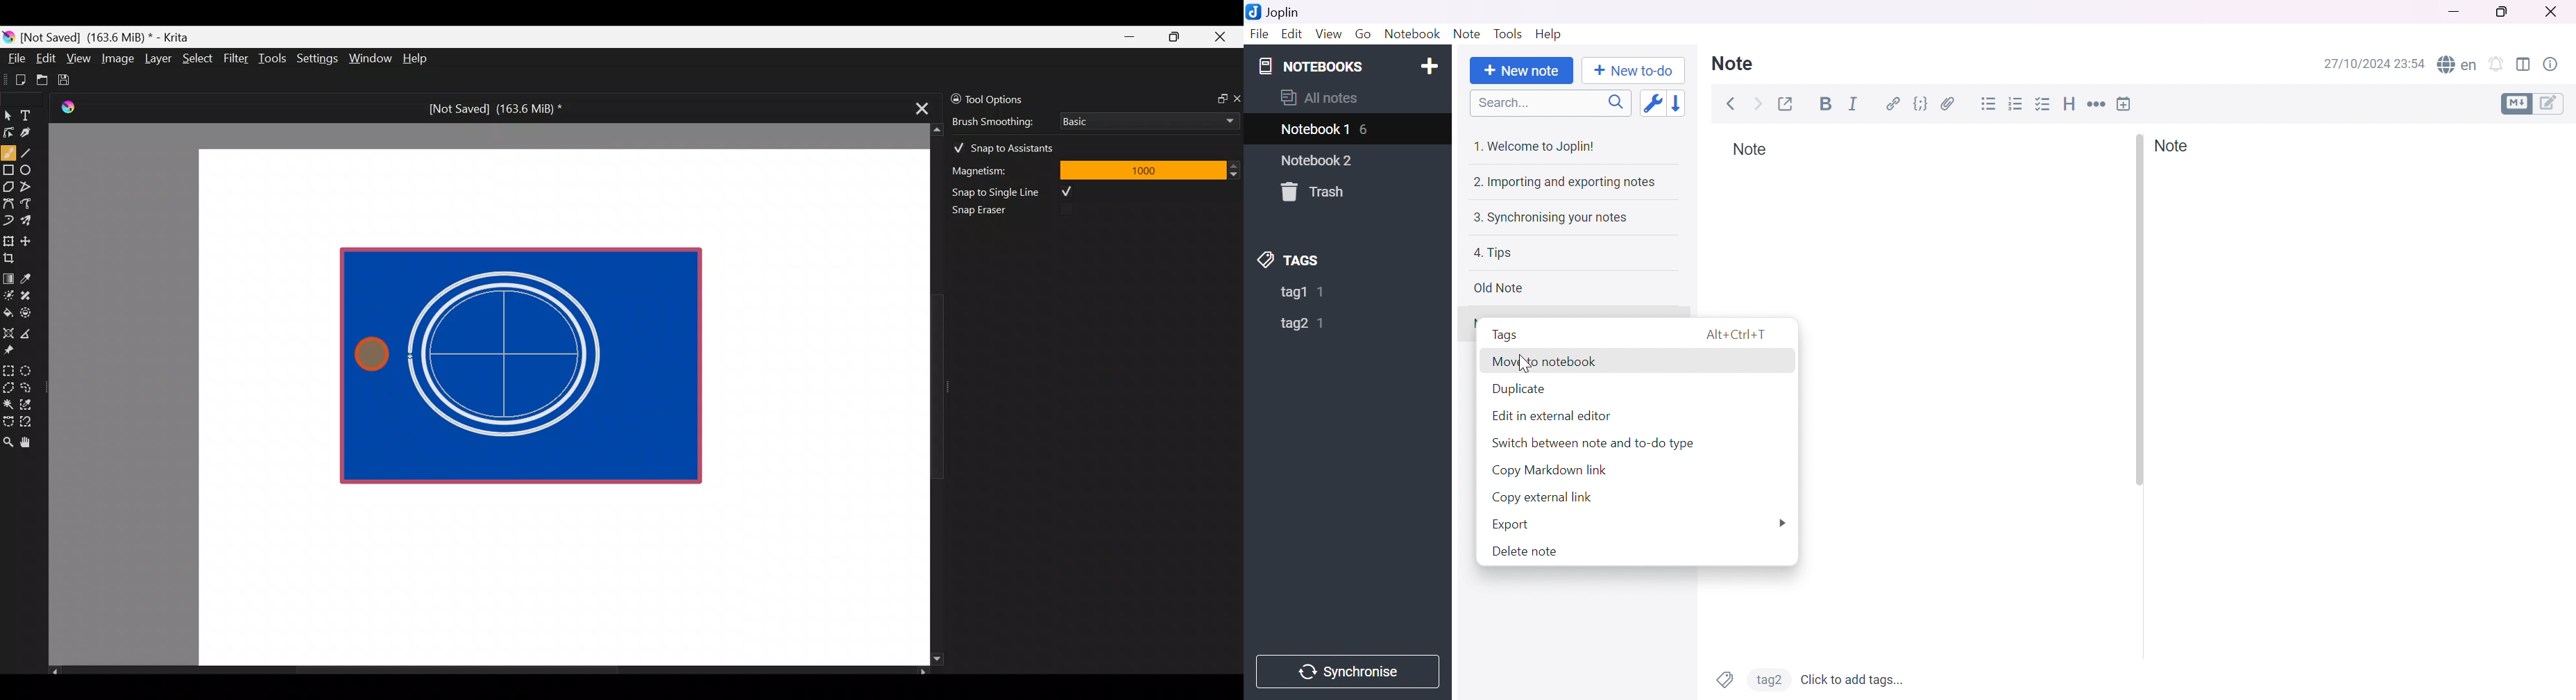 This screenshot has width=2576, height=700. Describe the element at coordinates (1493, 253) in the screenshot. I see `4. Tips` at that location.